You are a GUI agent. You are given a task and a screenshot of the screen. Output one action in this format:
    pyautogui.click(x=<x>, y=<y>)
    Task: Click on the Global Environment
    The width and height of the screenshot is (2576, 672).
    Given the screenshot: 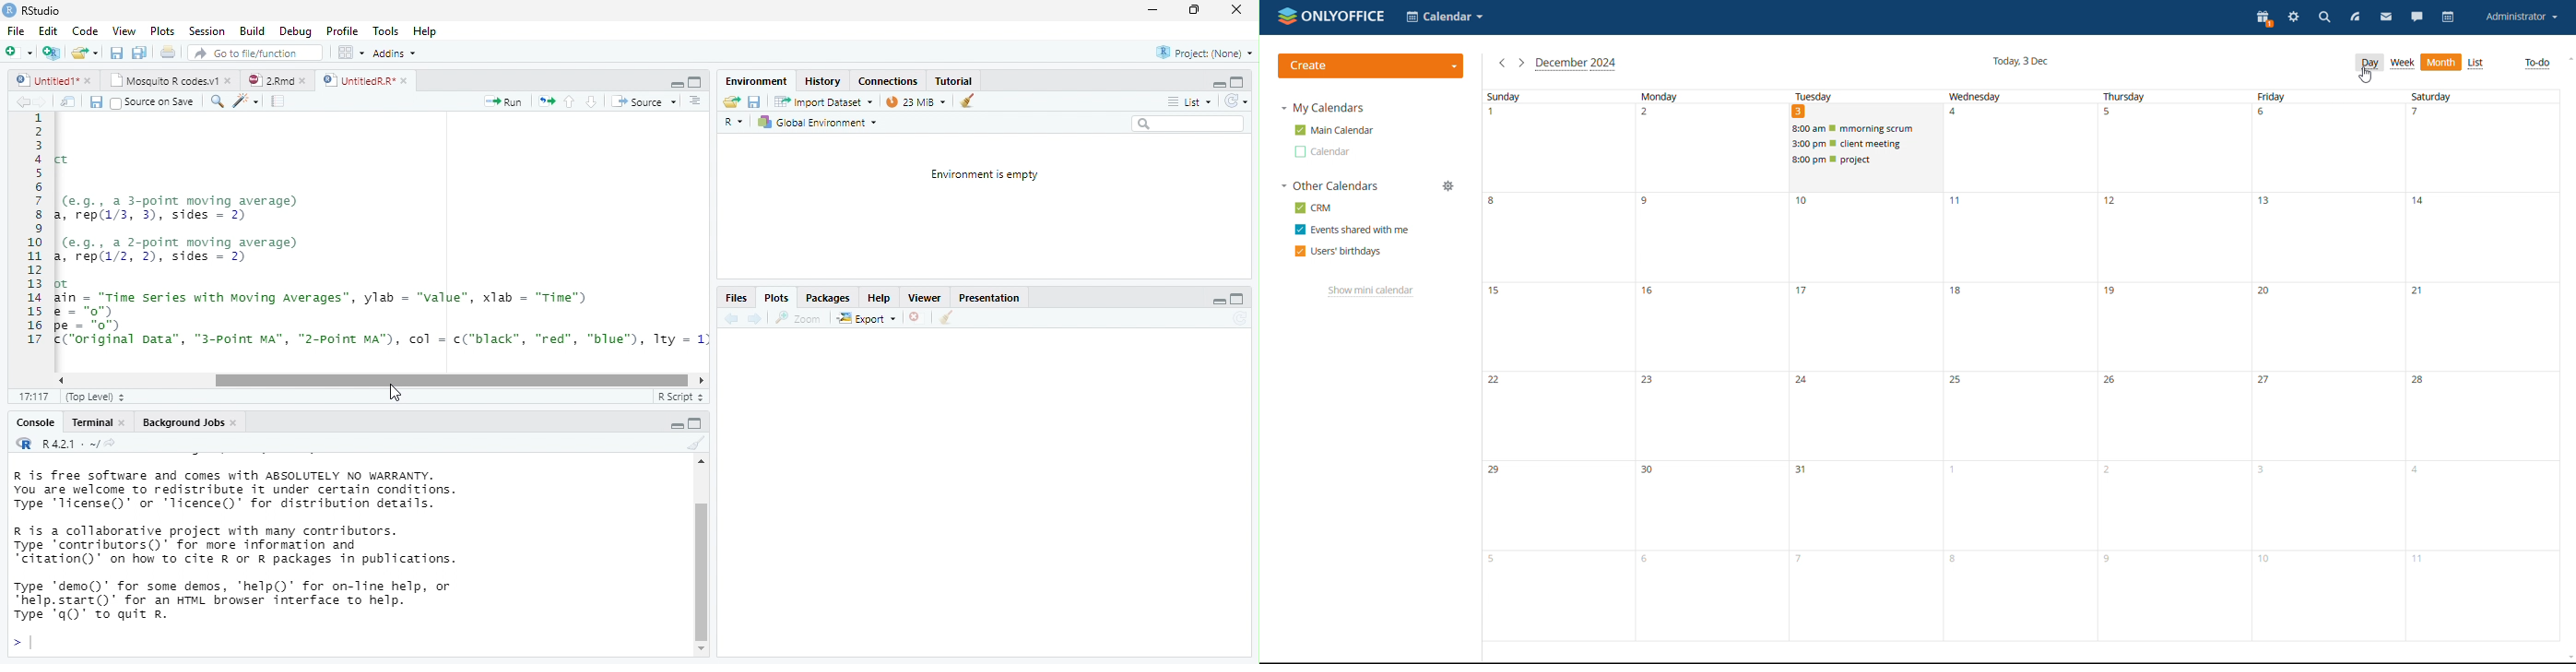 What is the action you would take?
    pyautogui.click(x=817, y=123)
    